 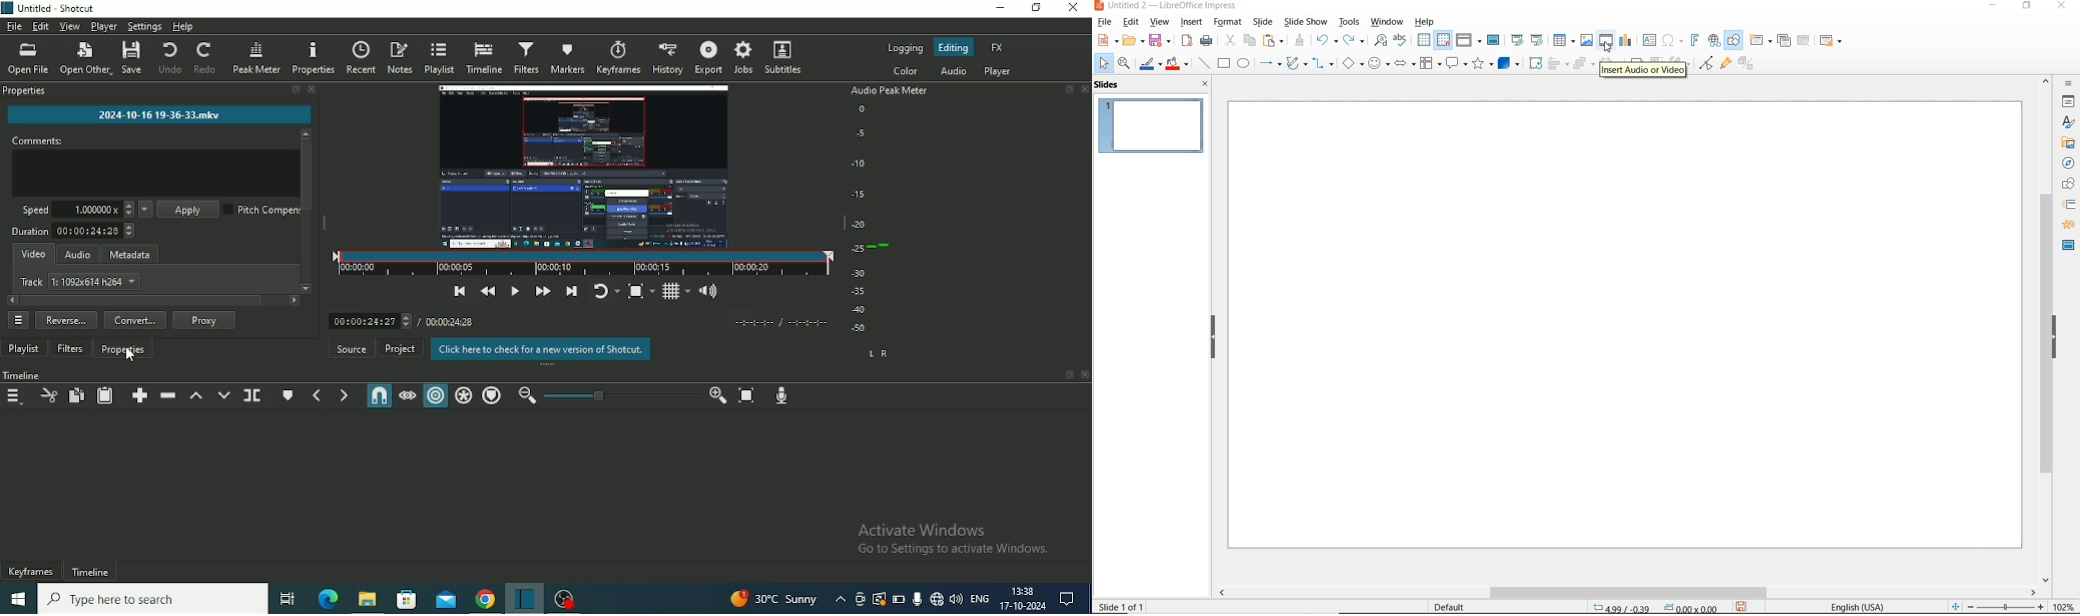 What do you see at coordinates (261, 210) in the screenshot?
I see `Pitch Compensation` at bounding box center [261, 210].